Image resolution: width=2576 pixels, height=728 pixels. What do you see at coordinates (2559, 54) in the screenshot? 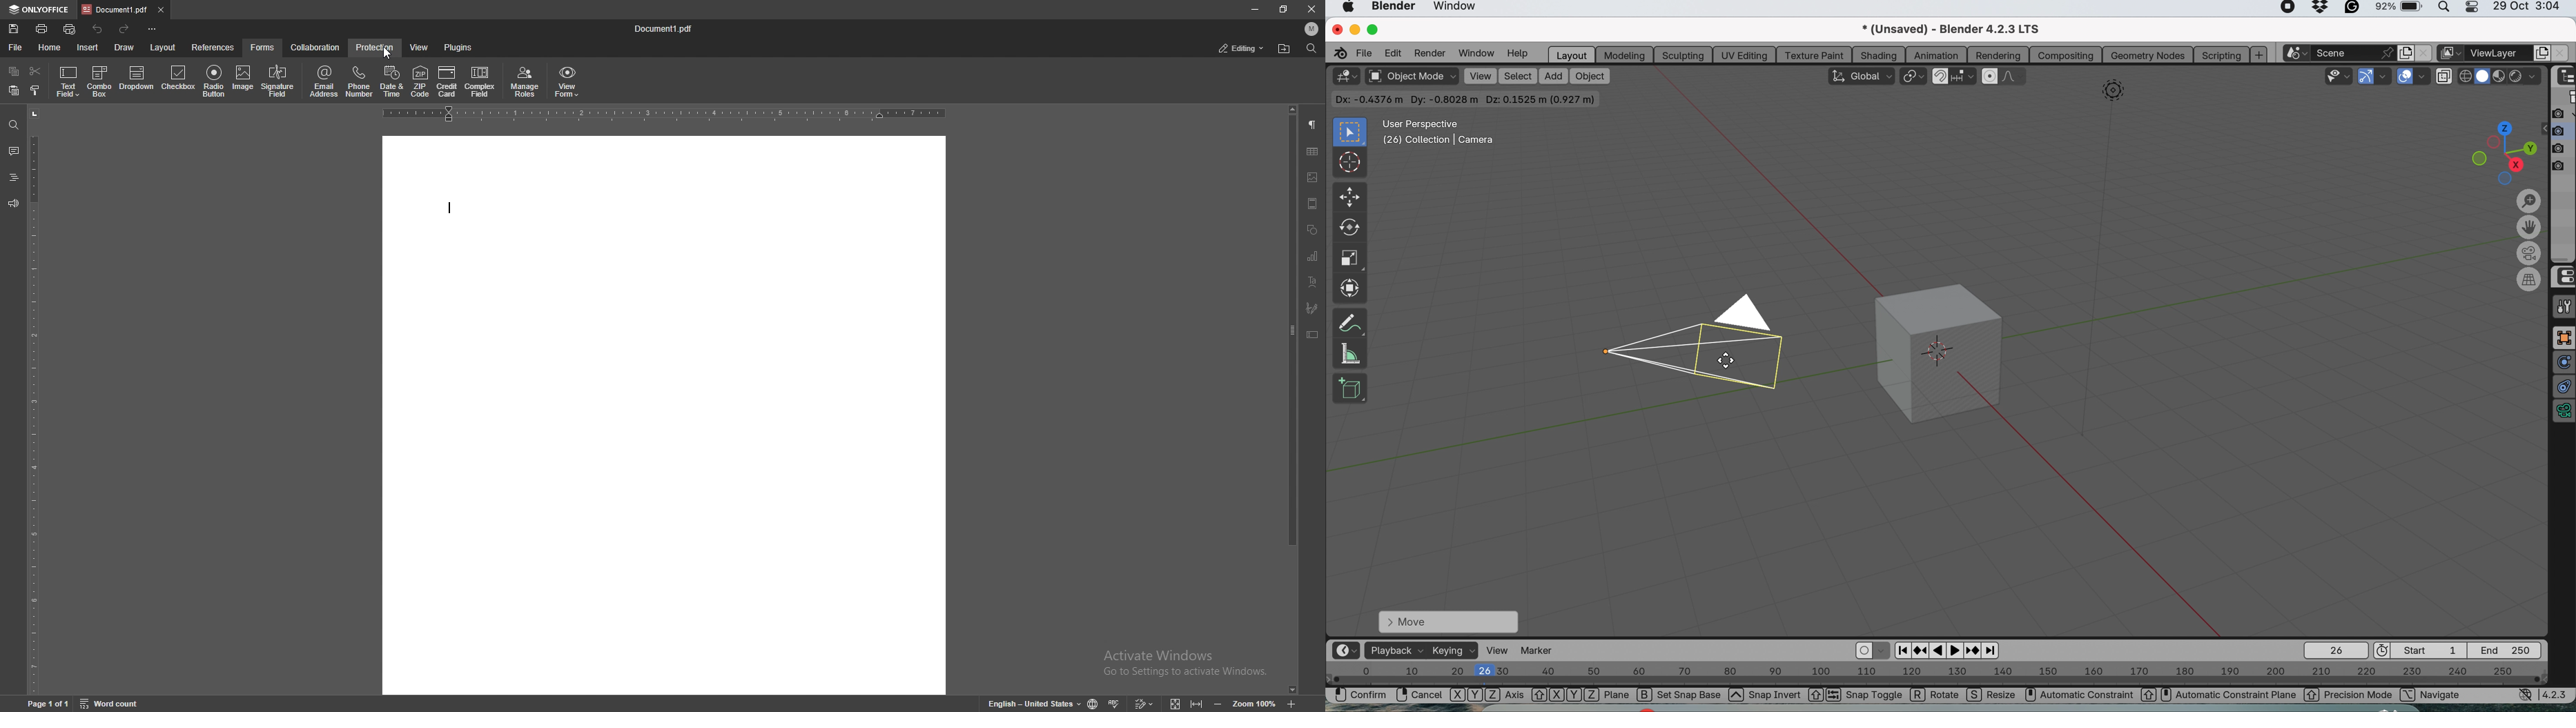
I see `close` at bounding box center [2559, 54].